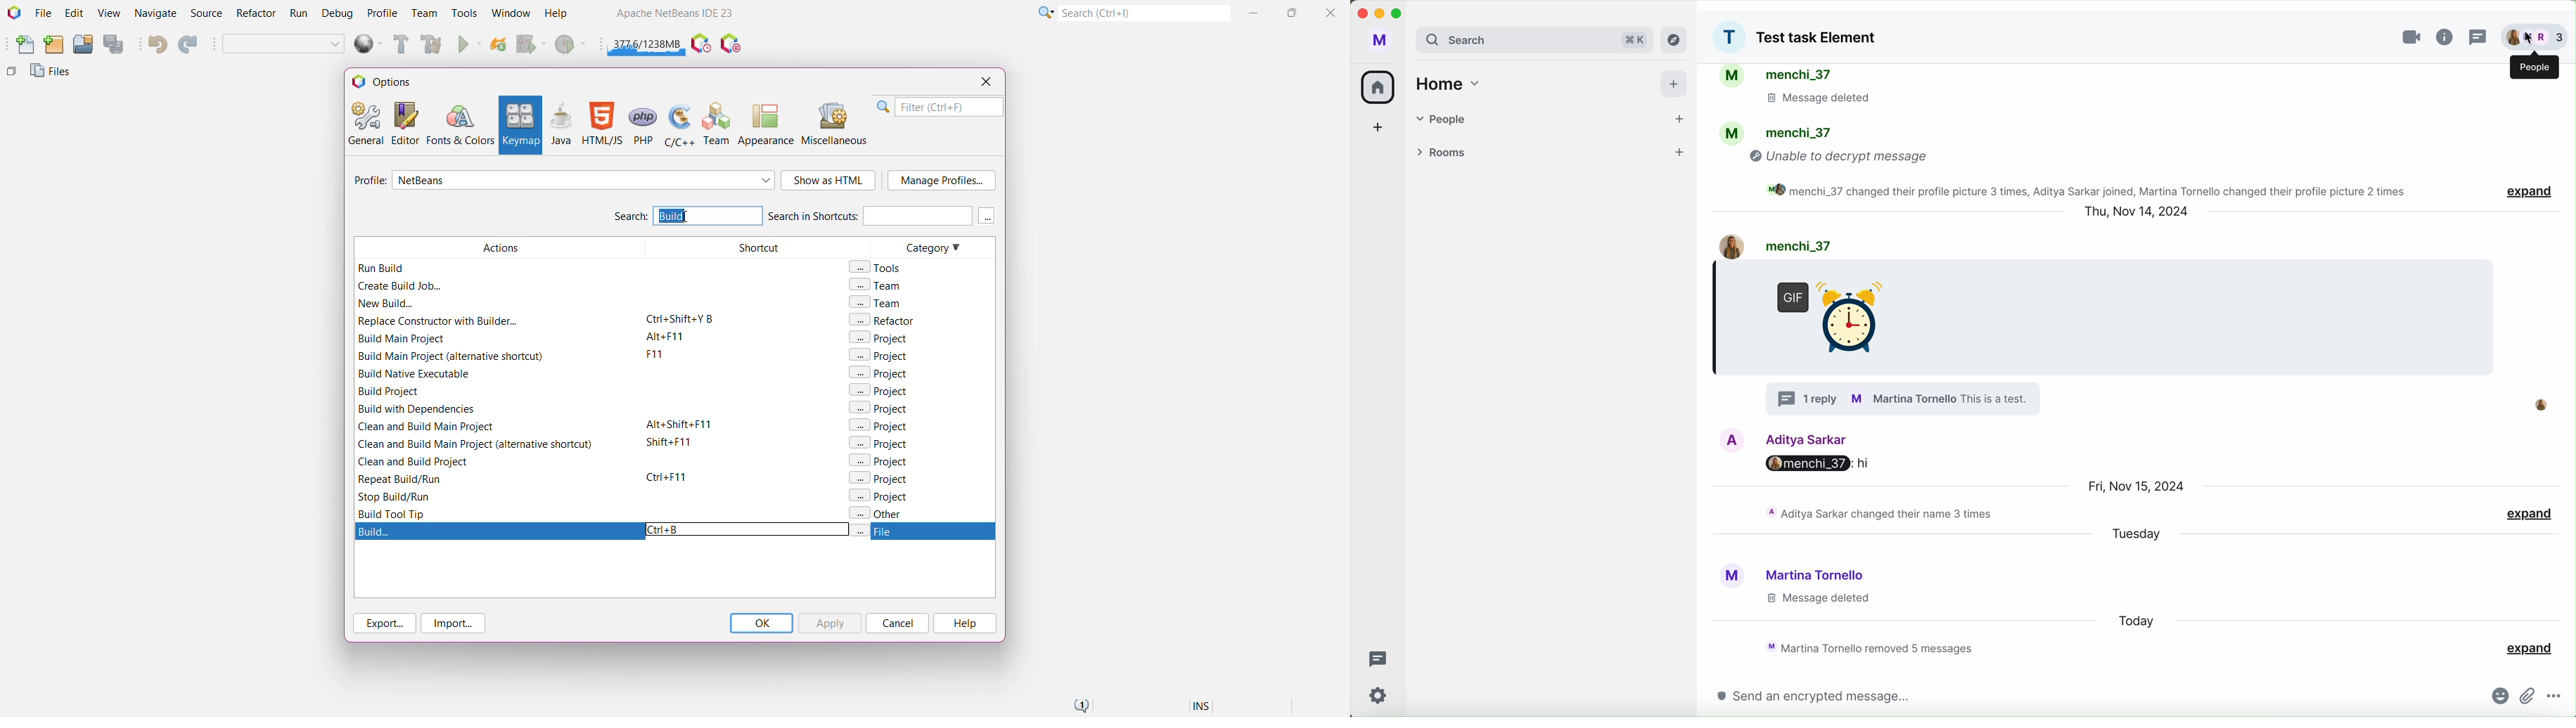 This screenshot has height=728, width=2576. I want to click on date, so click(2136, 211).